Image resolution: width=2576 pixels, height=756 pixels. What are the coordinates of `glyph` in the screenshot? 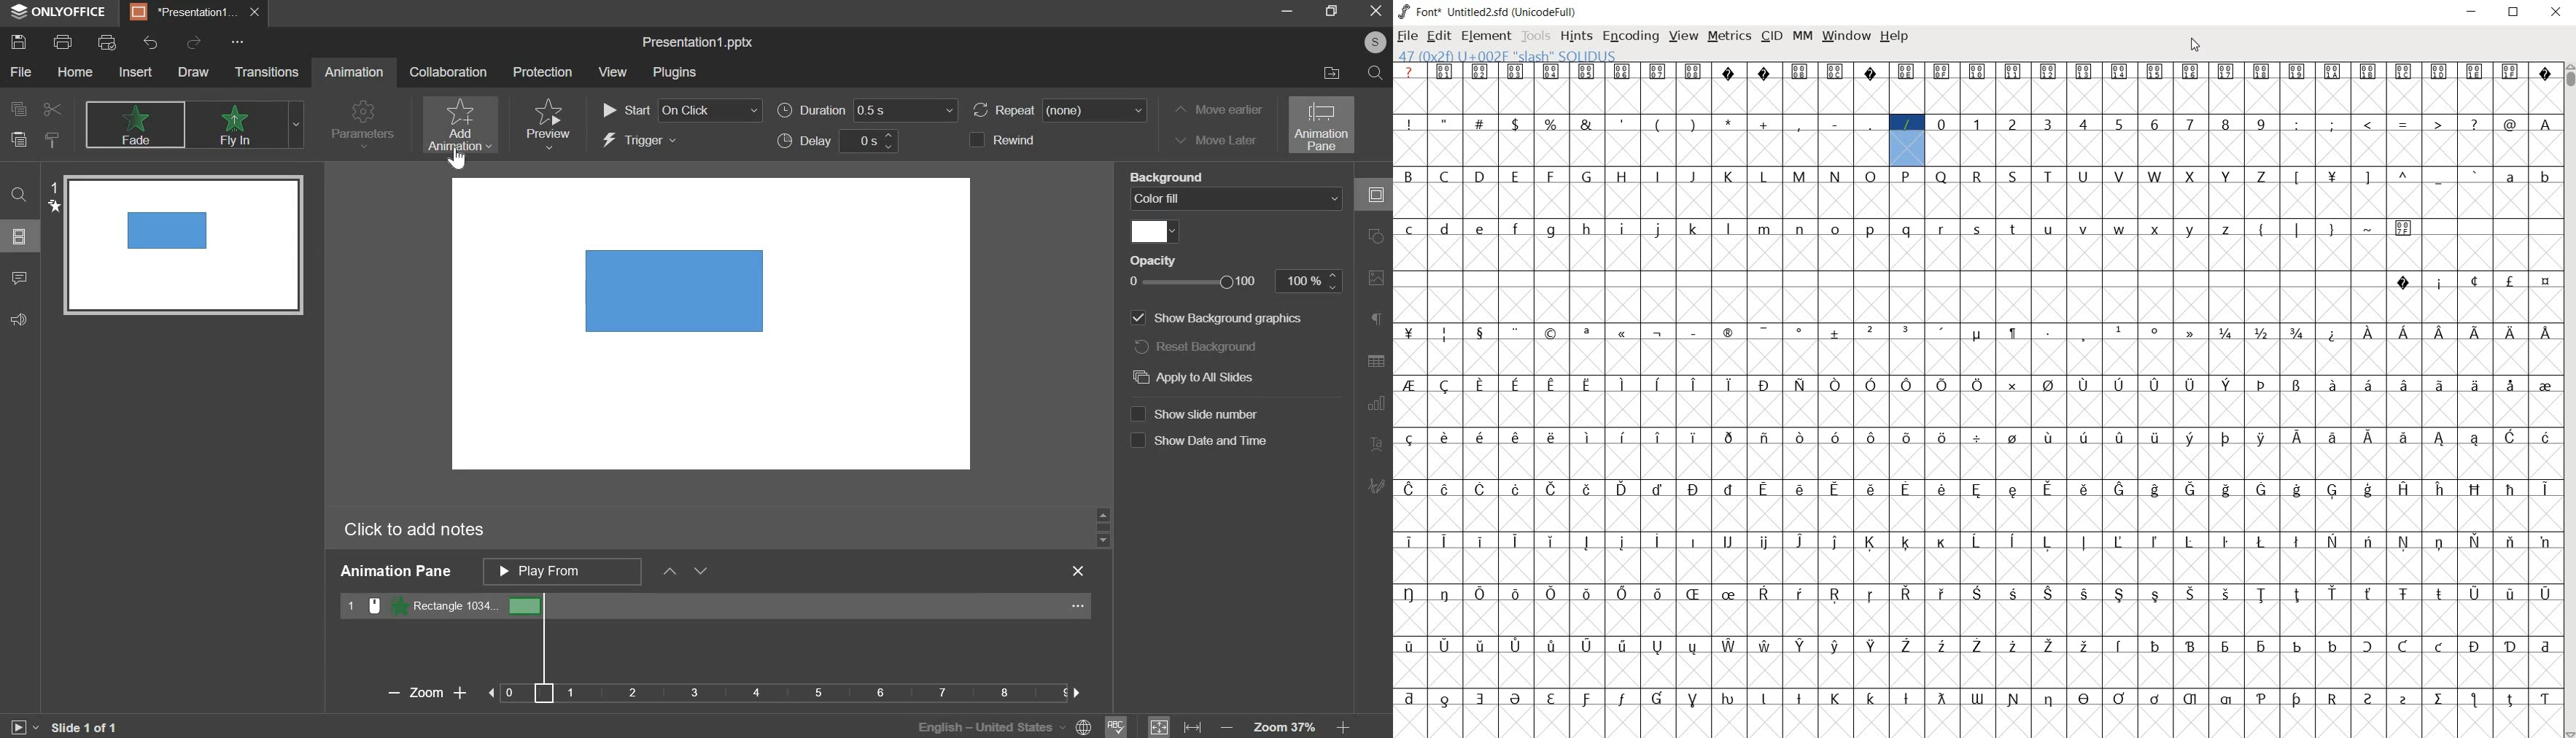 It's located at (1515, 542).